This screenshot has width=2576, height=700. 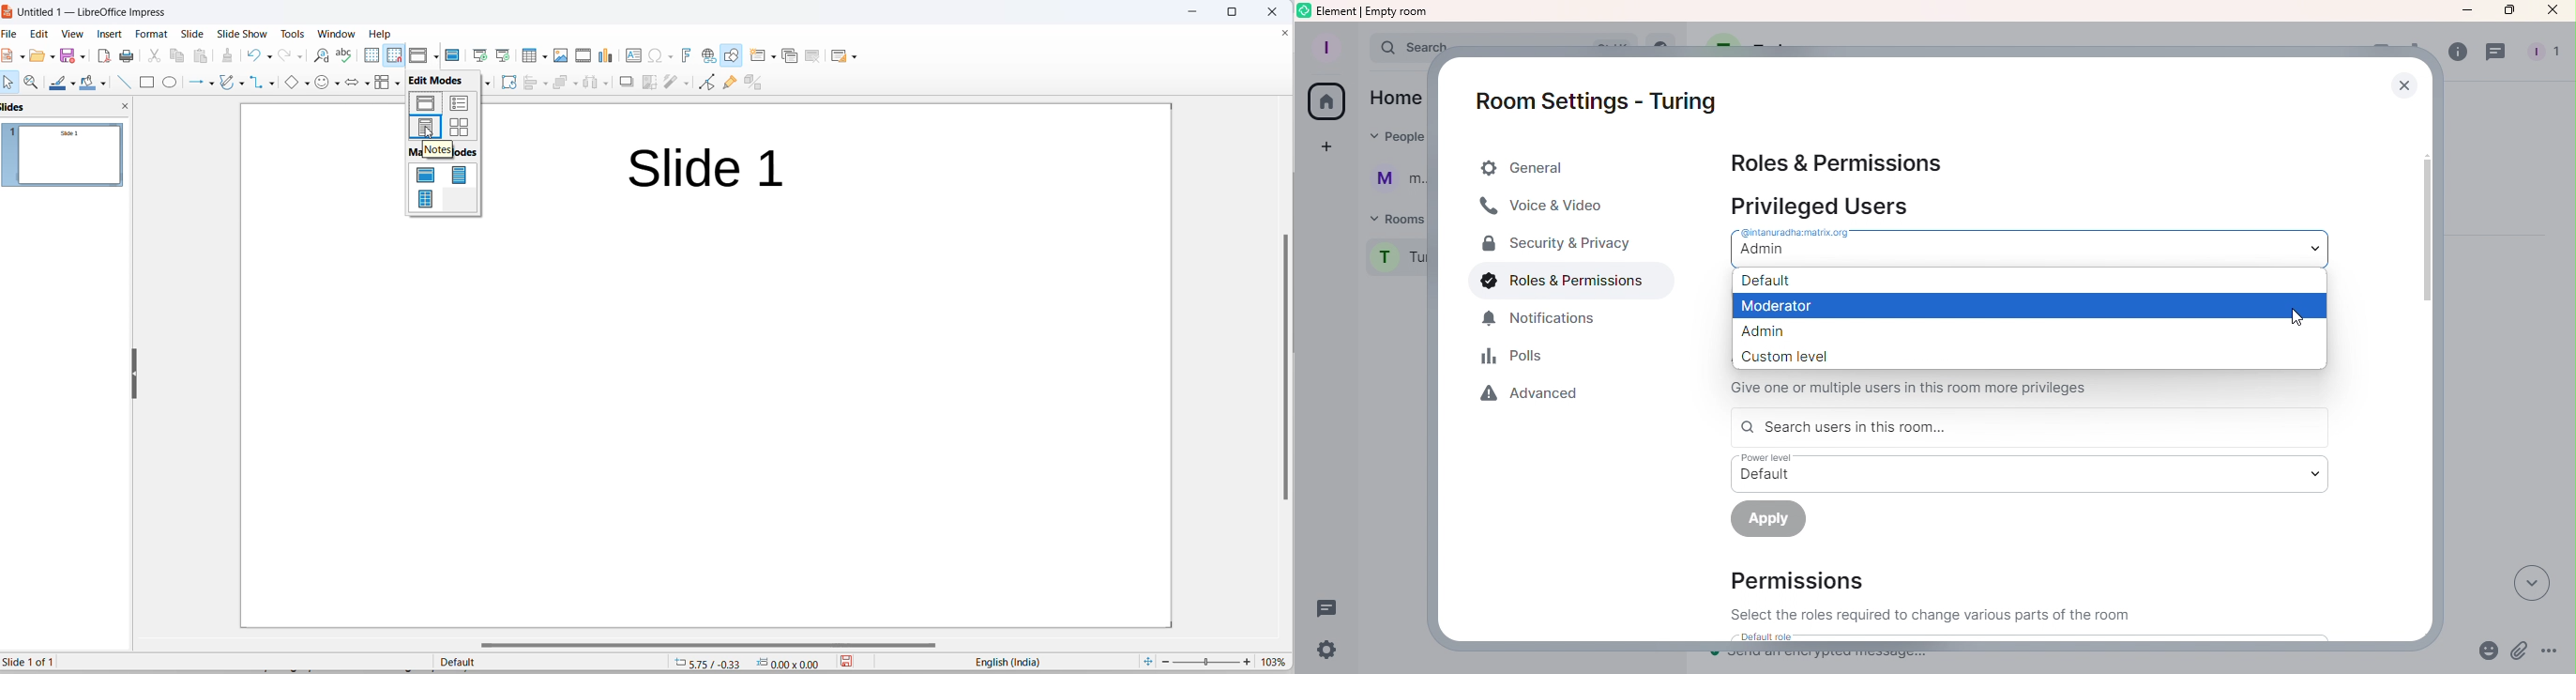 I want to click on home, so click(x=1400, y=99).